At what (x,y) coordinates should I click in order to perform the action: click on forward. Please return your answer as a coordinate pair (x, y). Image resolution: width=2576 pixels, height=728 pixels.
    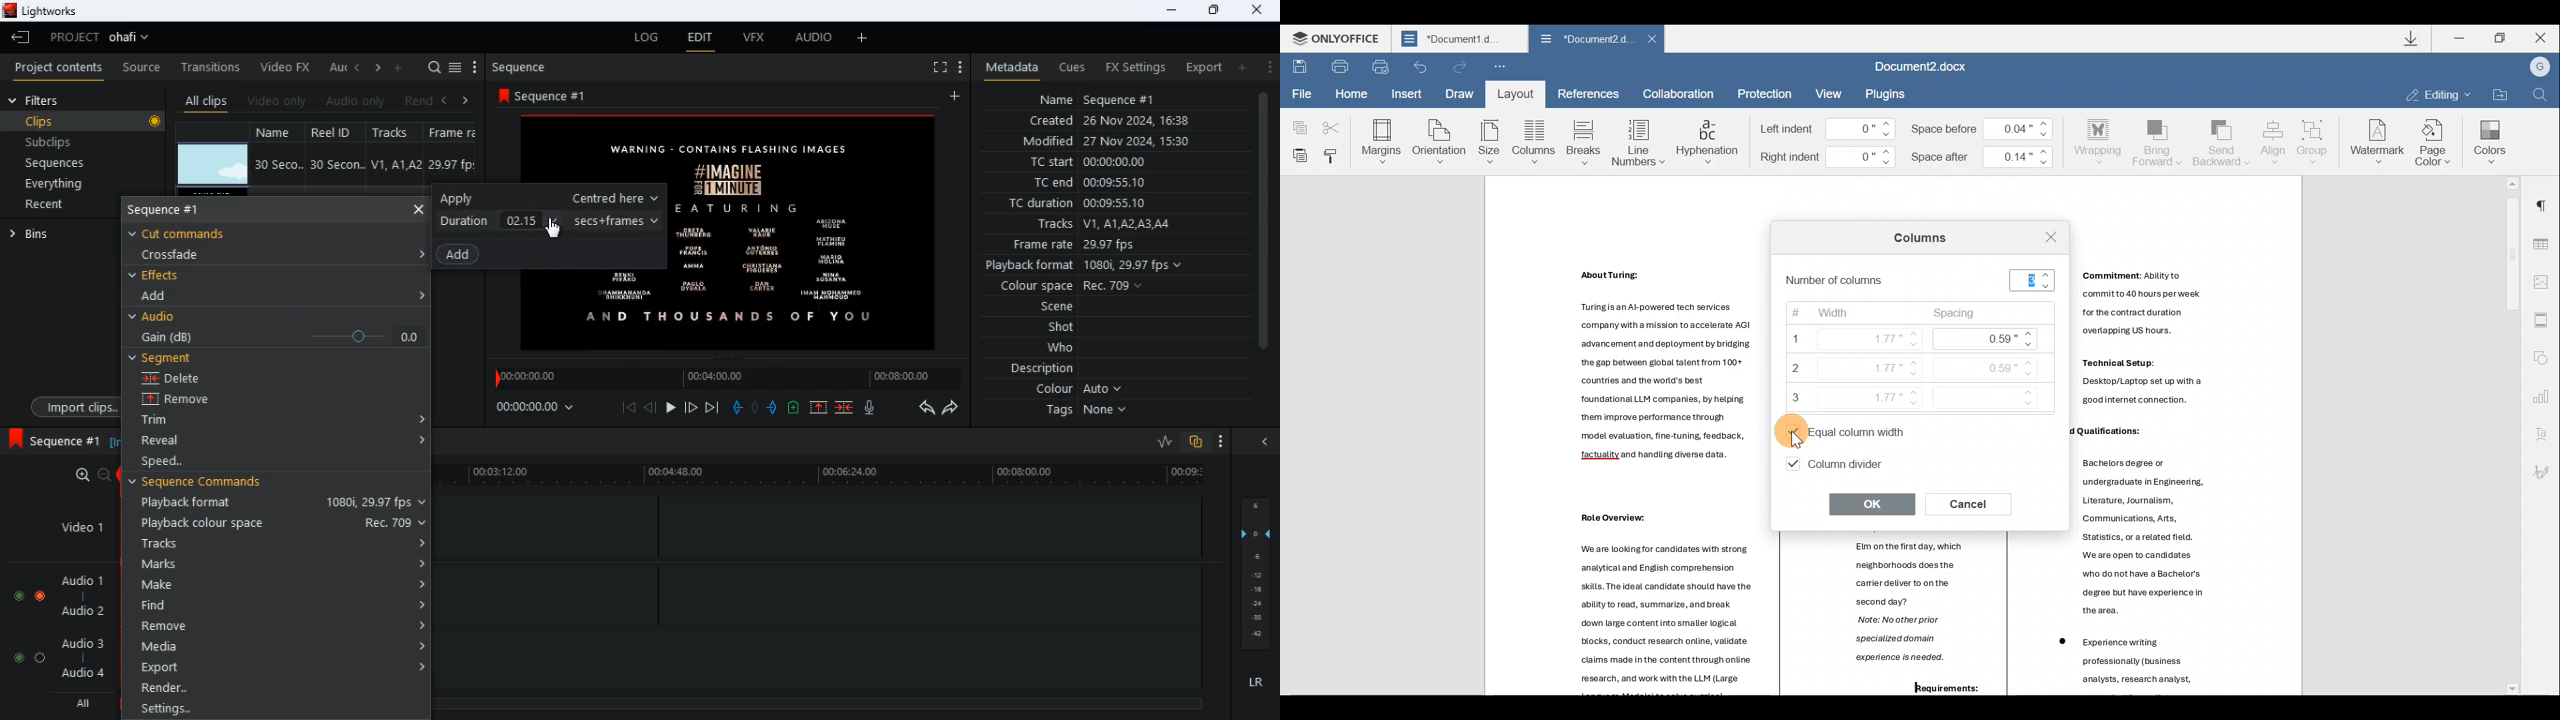
    Looking at the image, I should click on (952, 409).